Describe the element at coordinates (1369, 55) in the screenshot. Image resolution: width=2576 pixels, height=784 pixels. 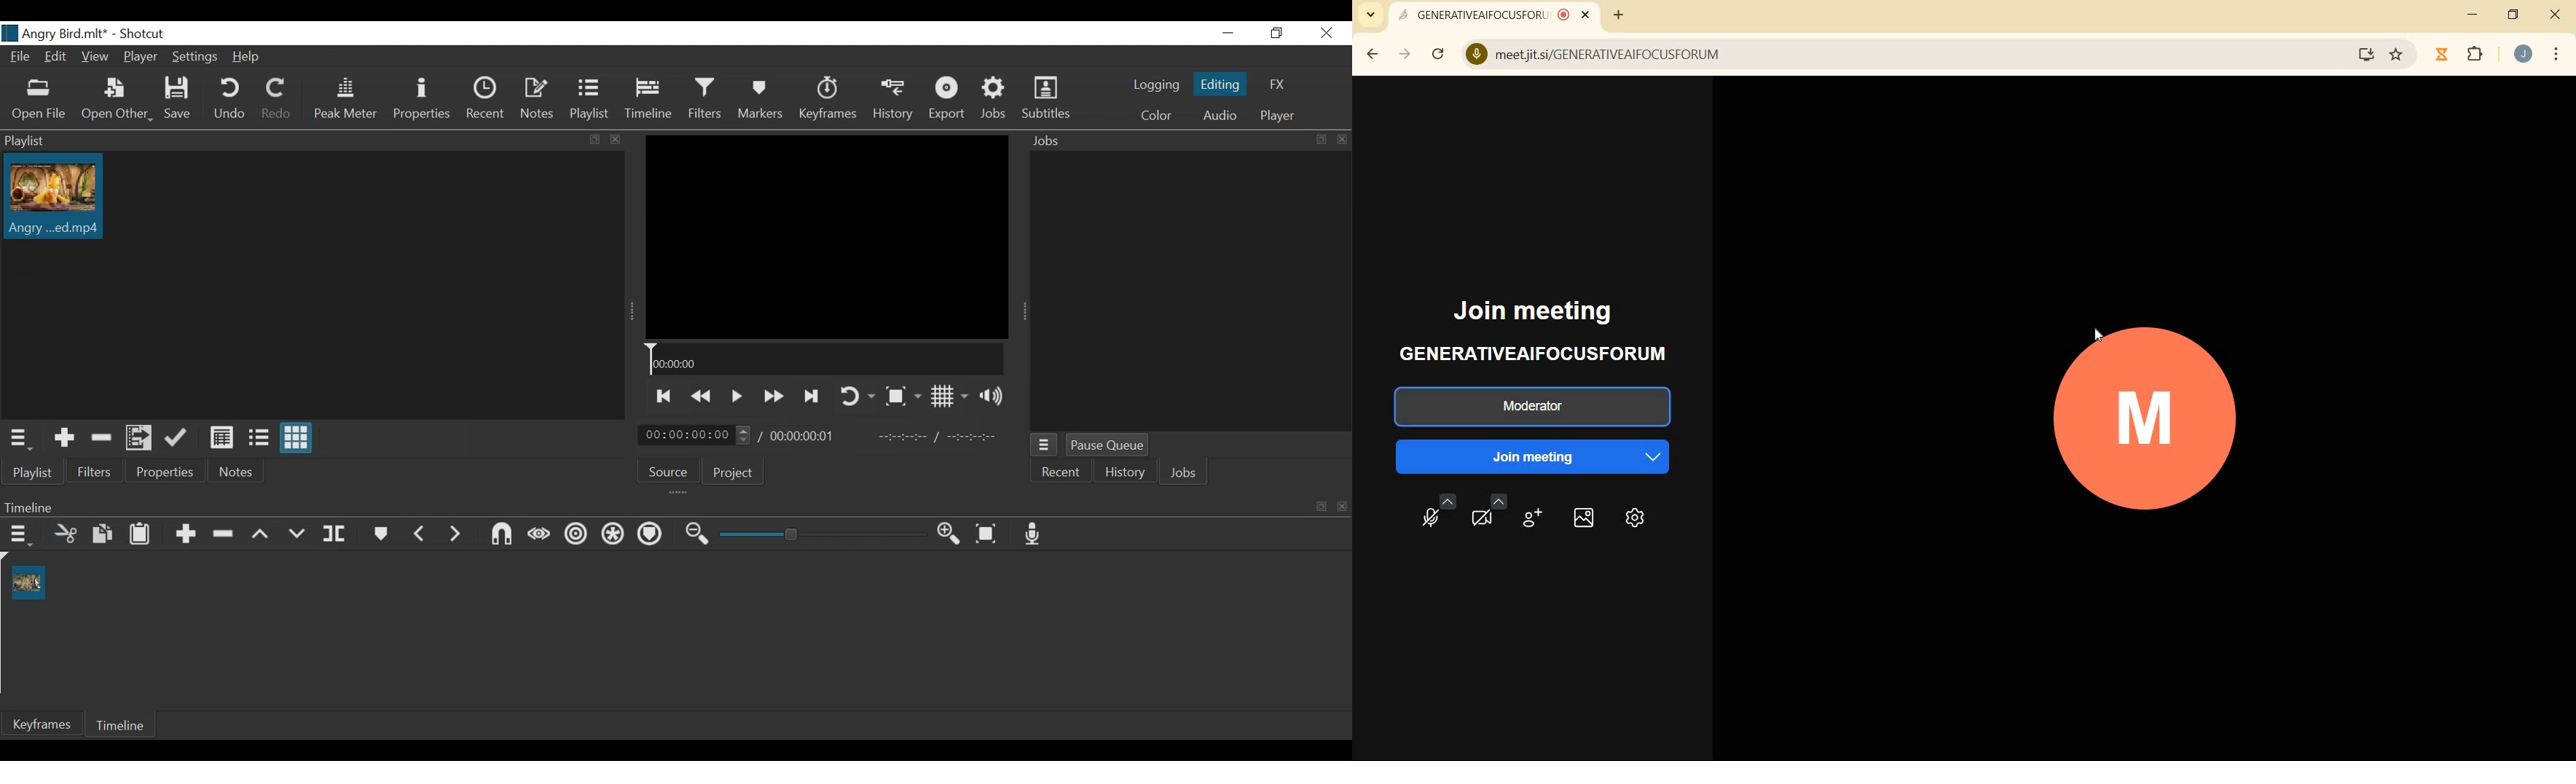
I see `back` at that location.